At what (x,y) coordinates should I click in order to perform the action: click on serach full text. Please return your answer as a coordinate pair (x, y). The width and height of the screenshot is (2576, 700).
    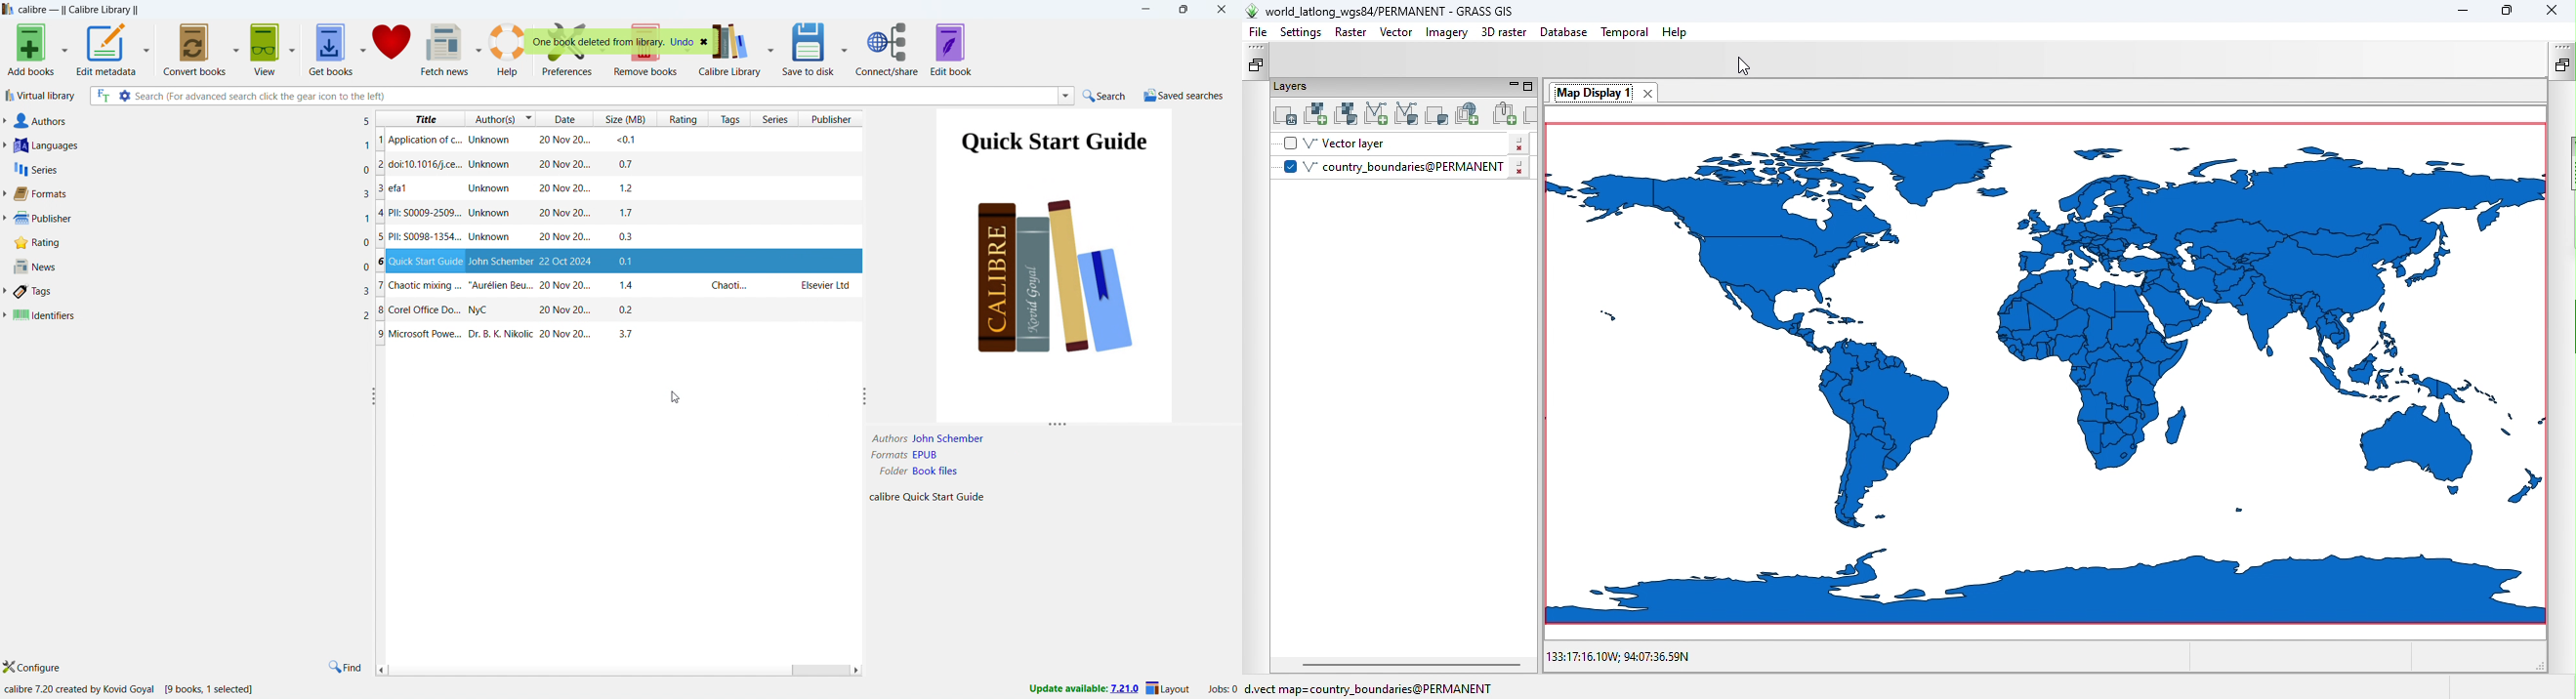
    Looking at the image, I should click on (101, 96).